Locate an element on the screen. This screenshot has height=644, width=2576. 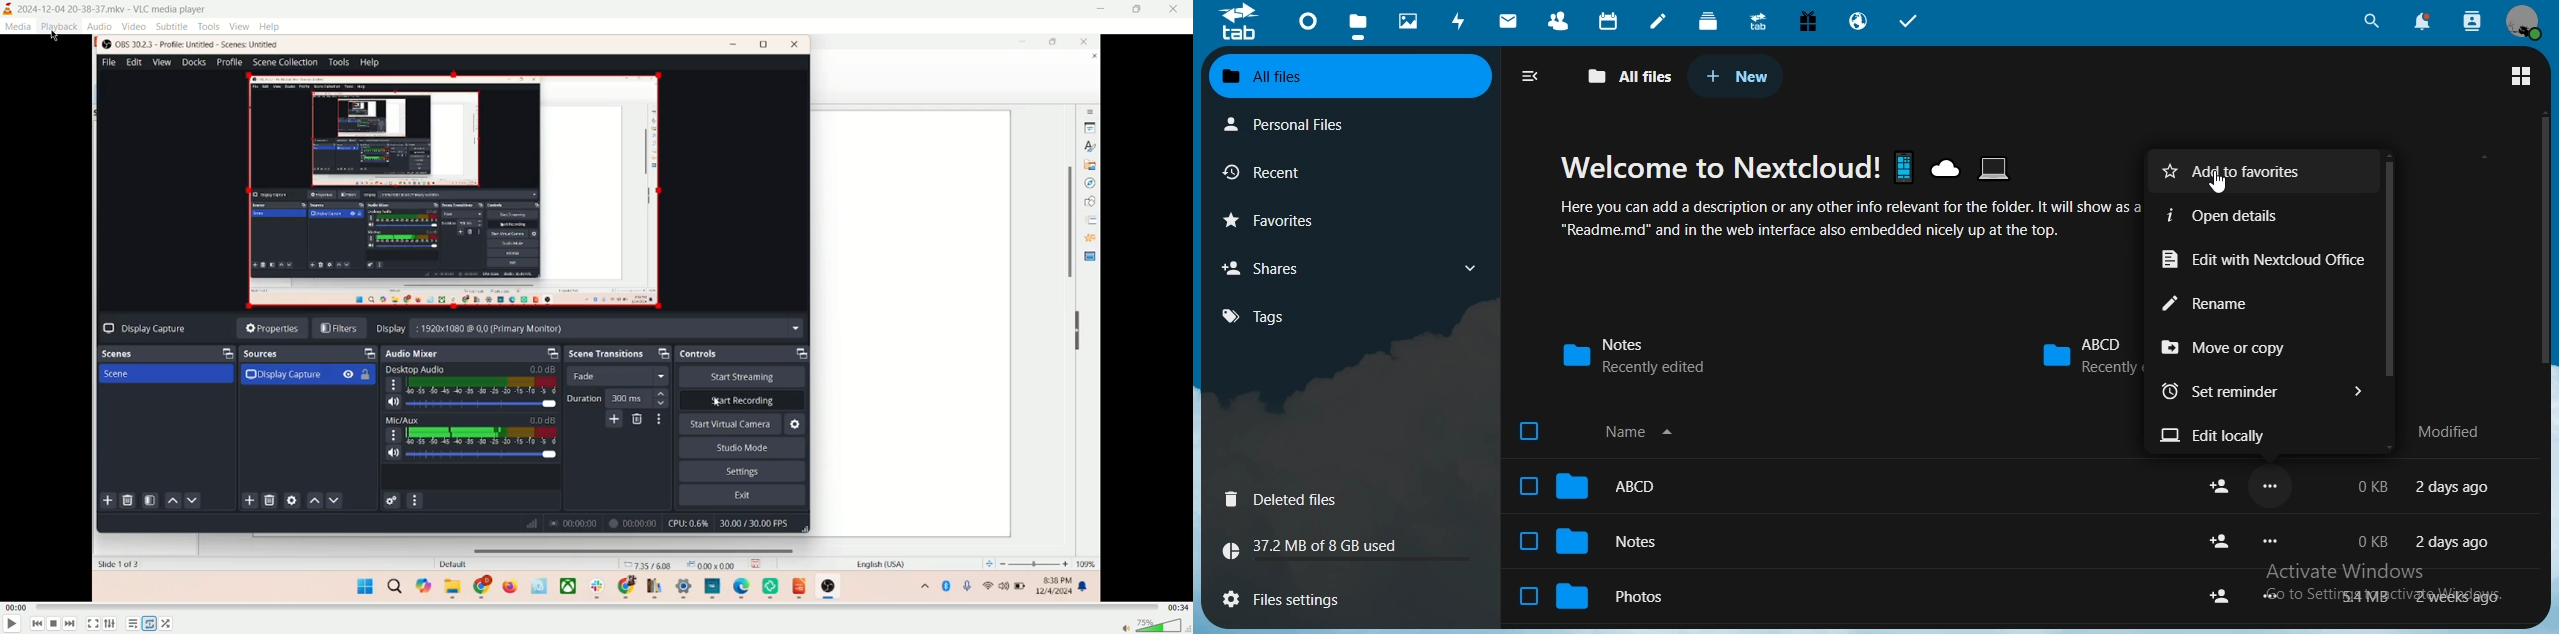
activity is located at coordinates (1460, 20).